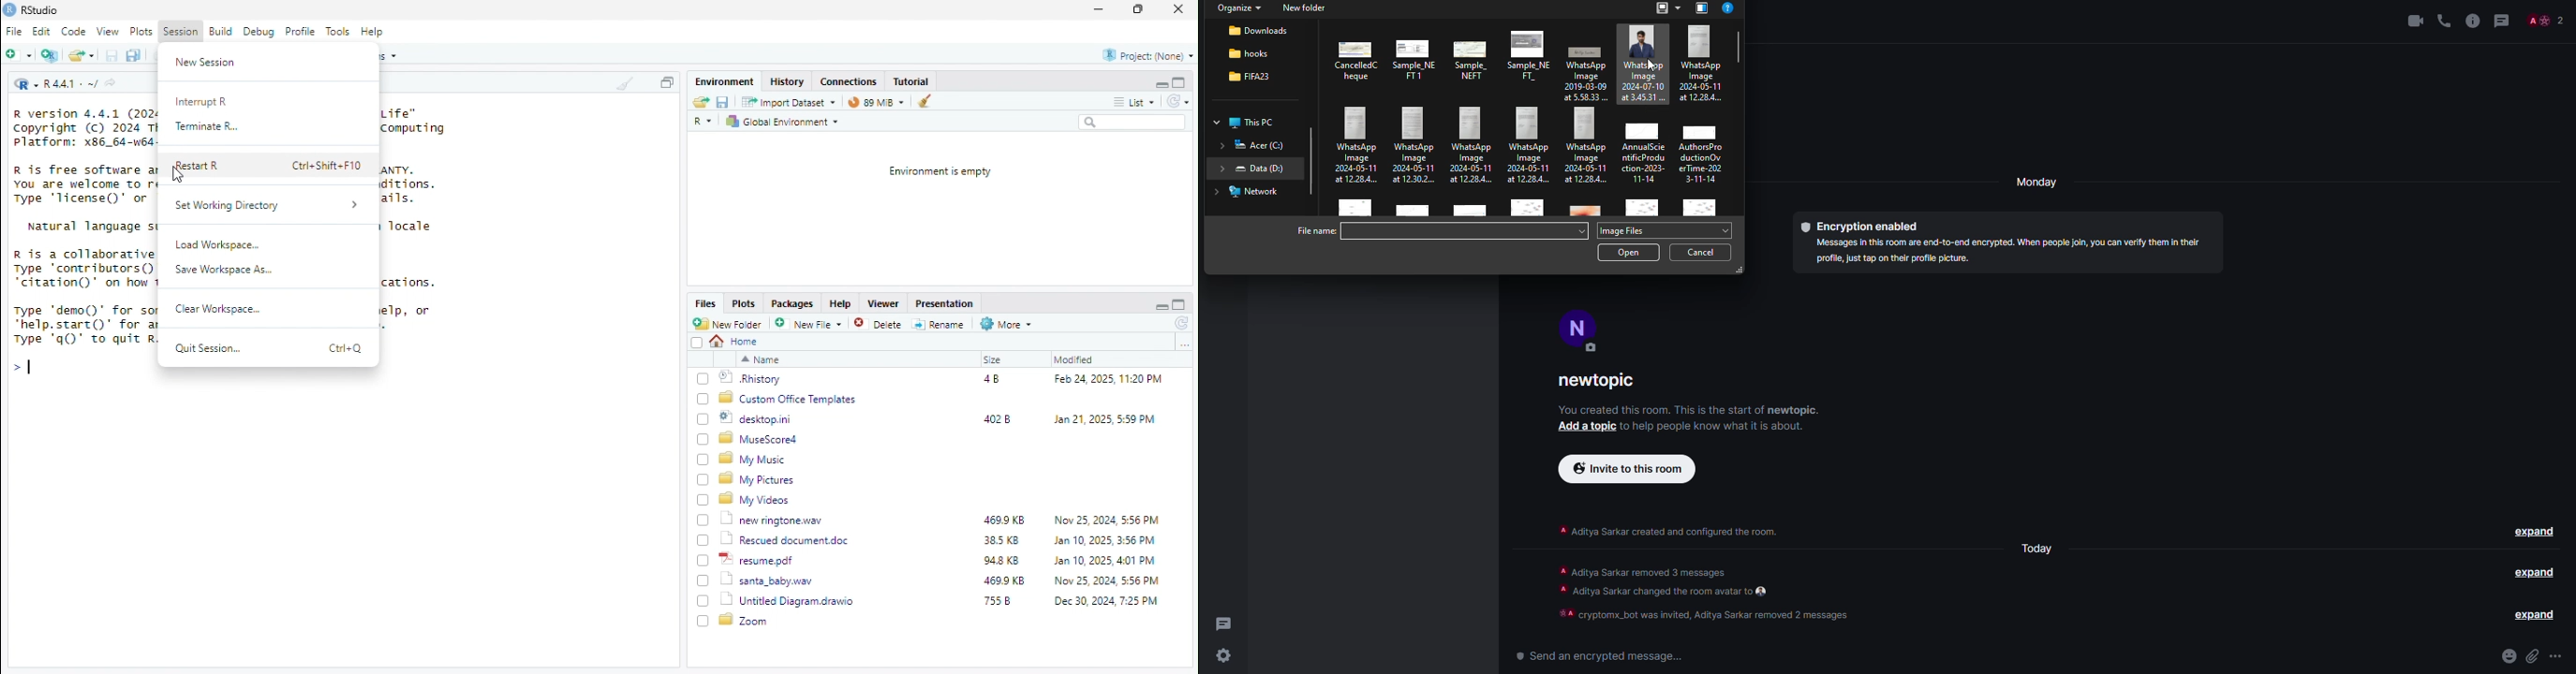 The image size is (2576, 700). What do you see at coordinates (1251, 145) in the screenshot?
I see `location` at bounding box center [1251, 145].